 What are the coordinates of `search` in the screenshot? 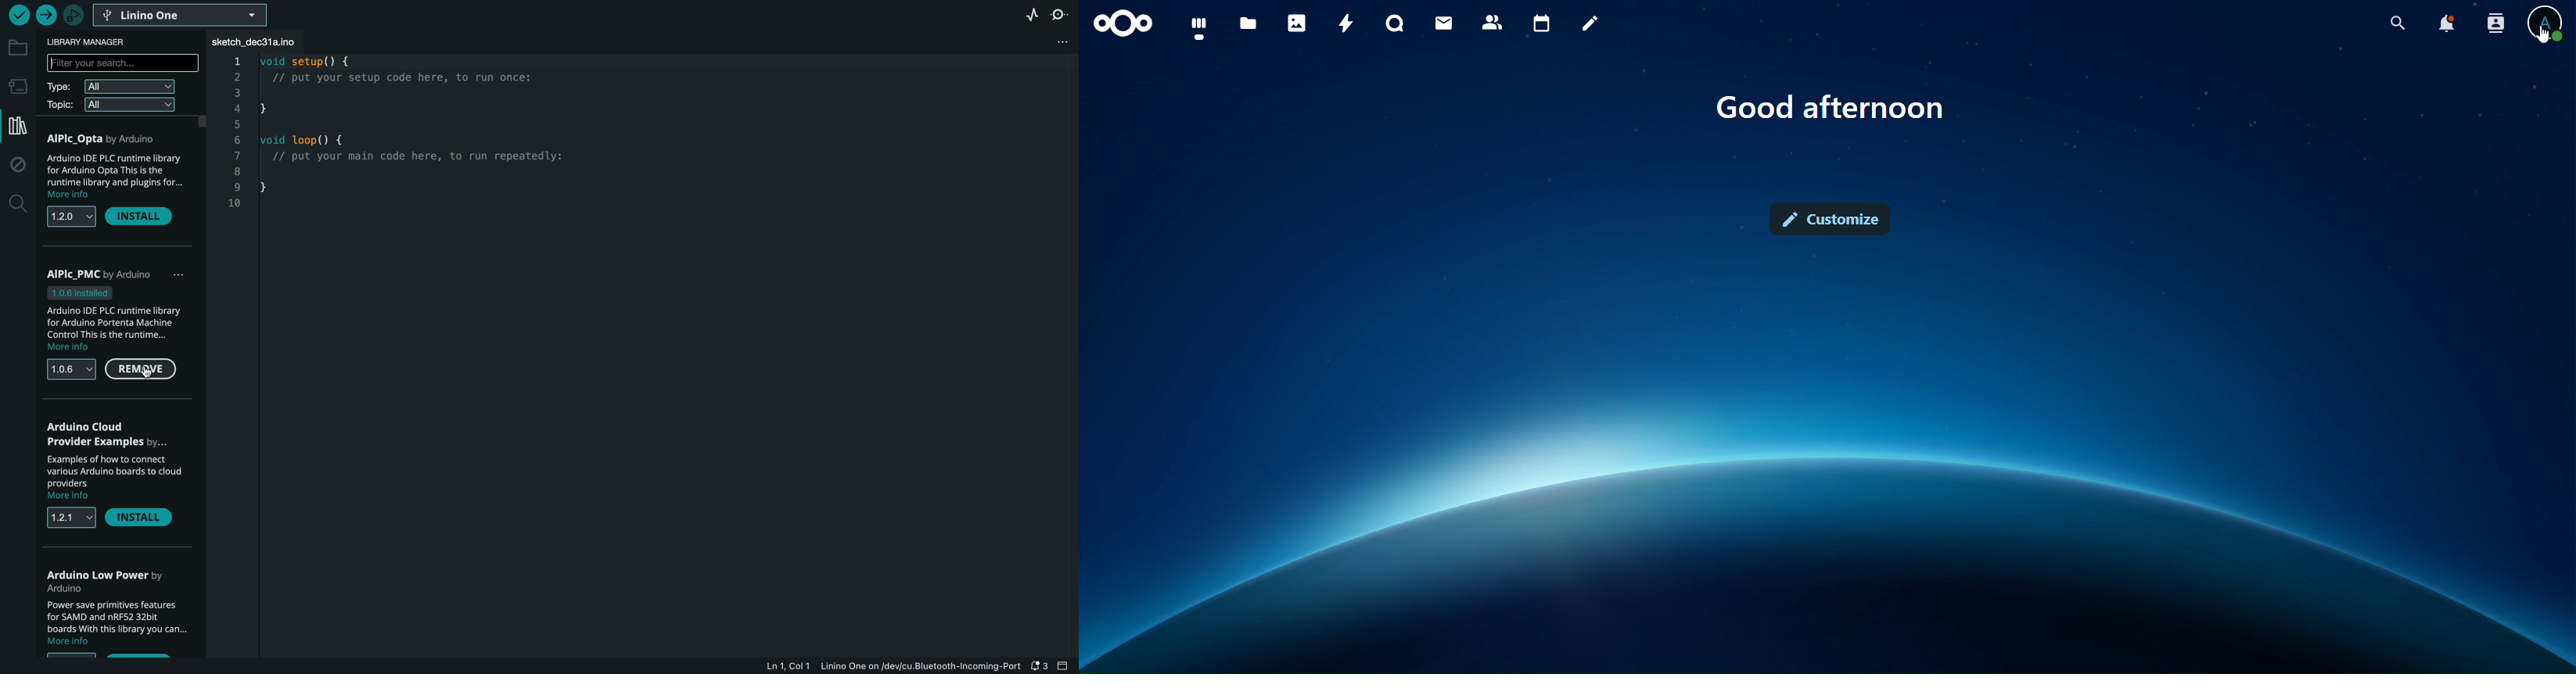 It's located at (15, 203).